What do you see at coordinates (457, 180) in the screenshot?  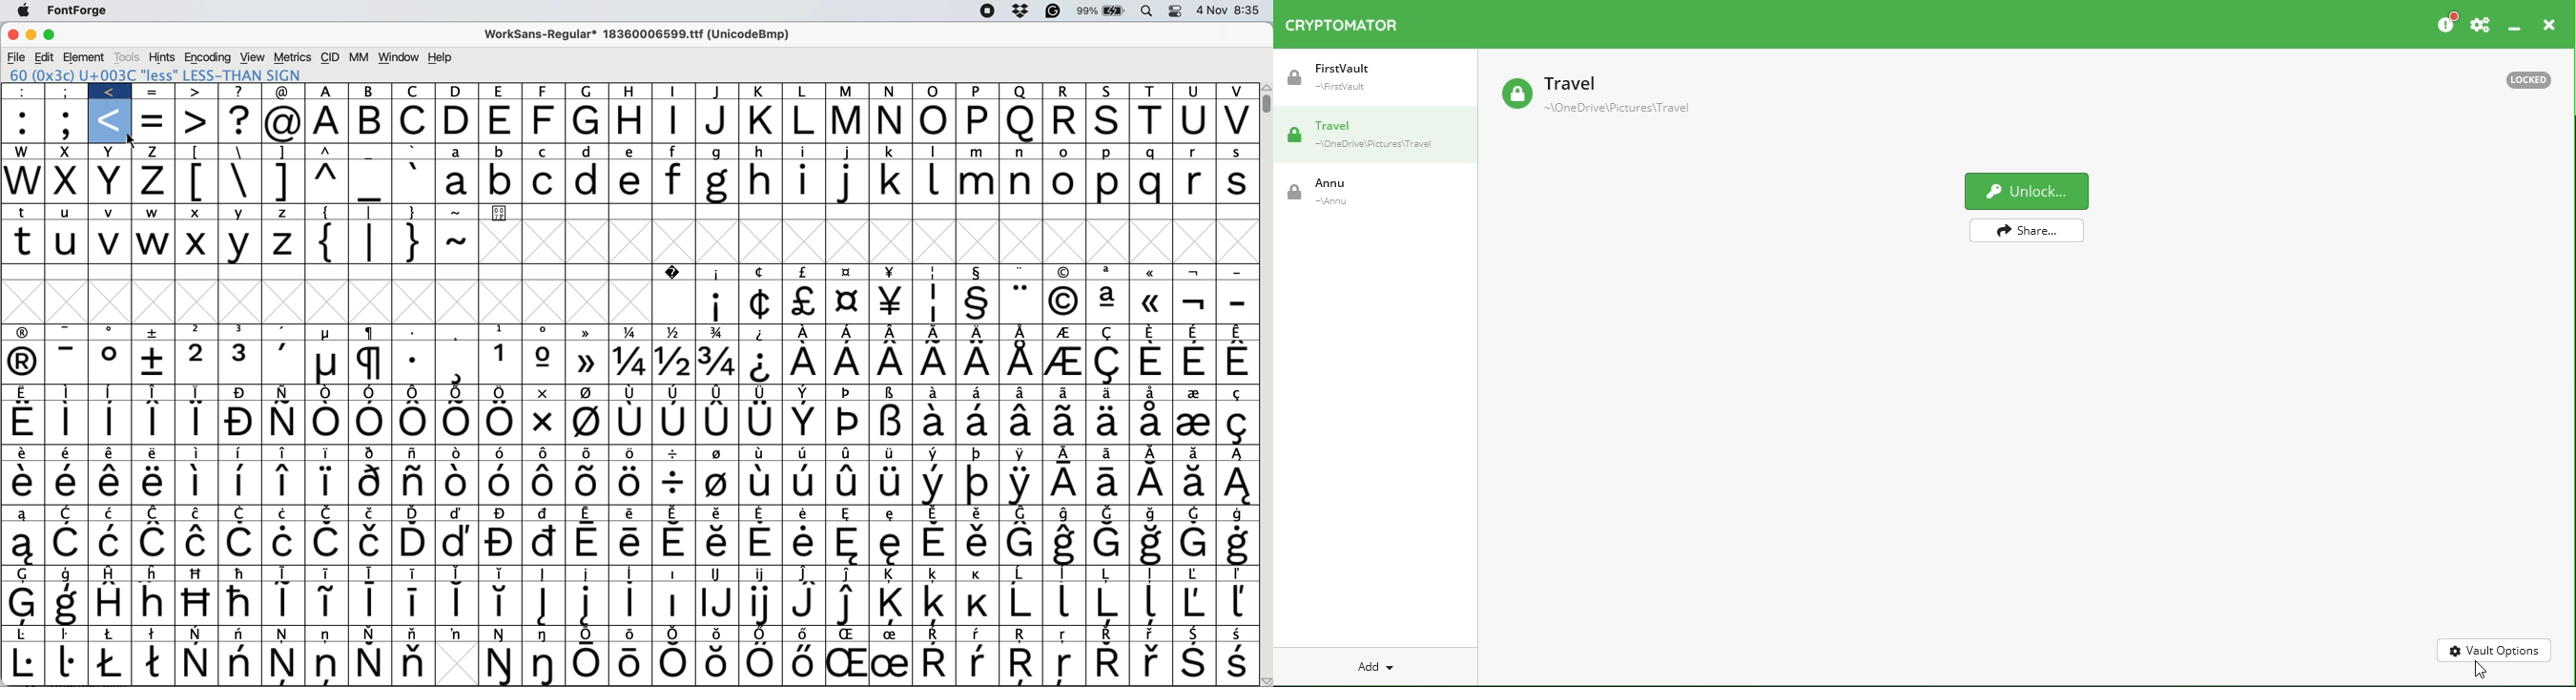 I see `a` at bounding box center [457, 180].